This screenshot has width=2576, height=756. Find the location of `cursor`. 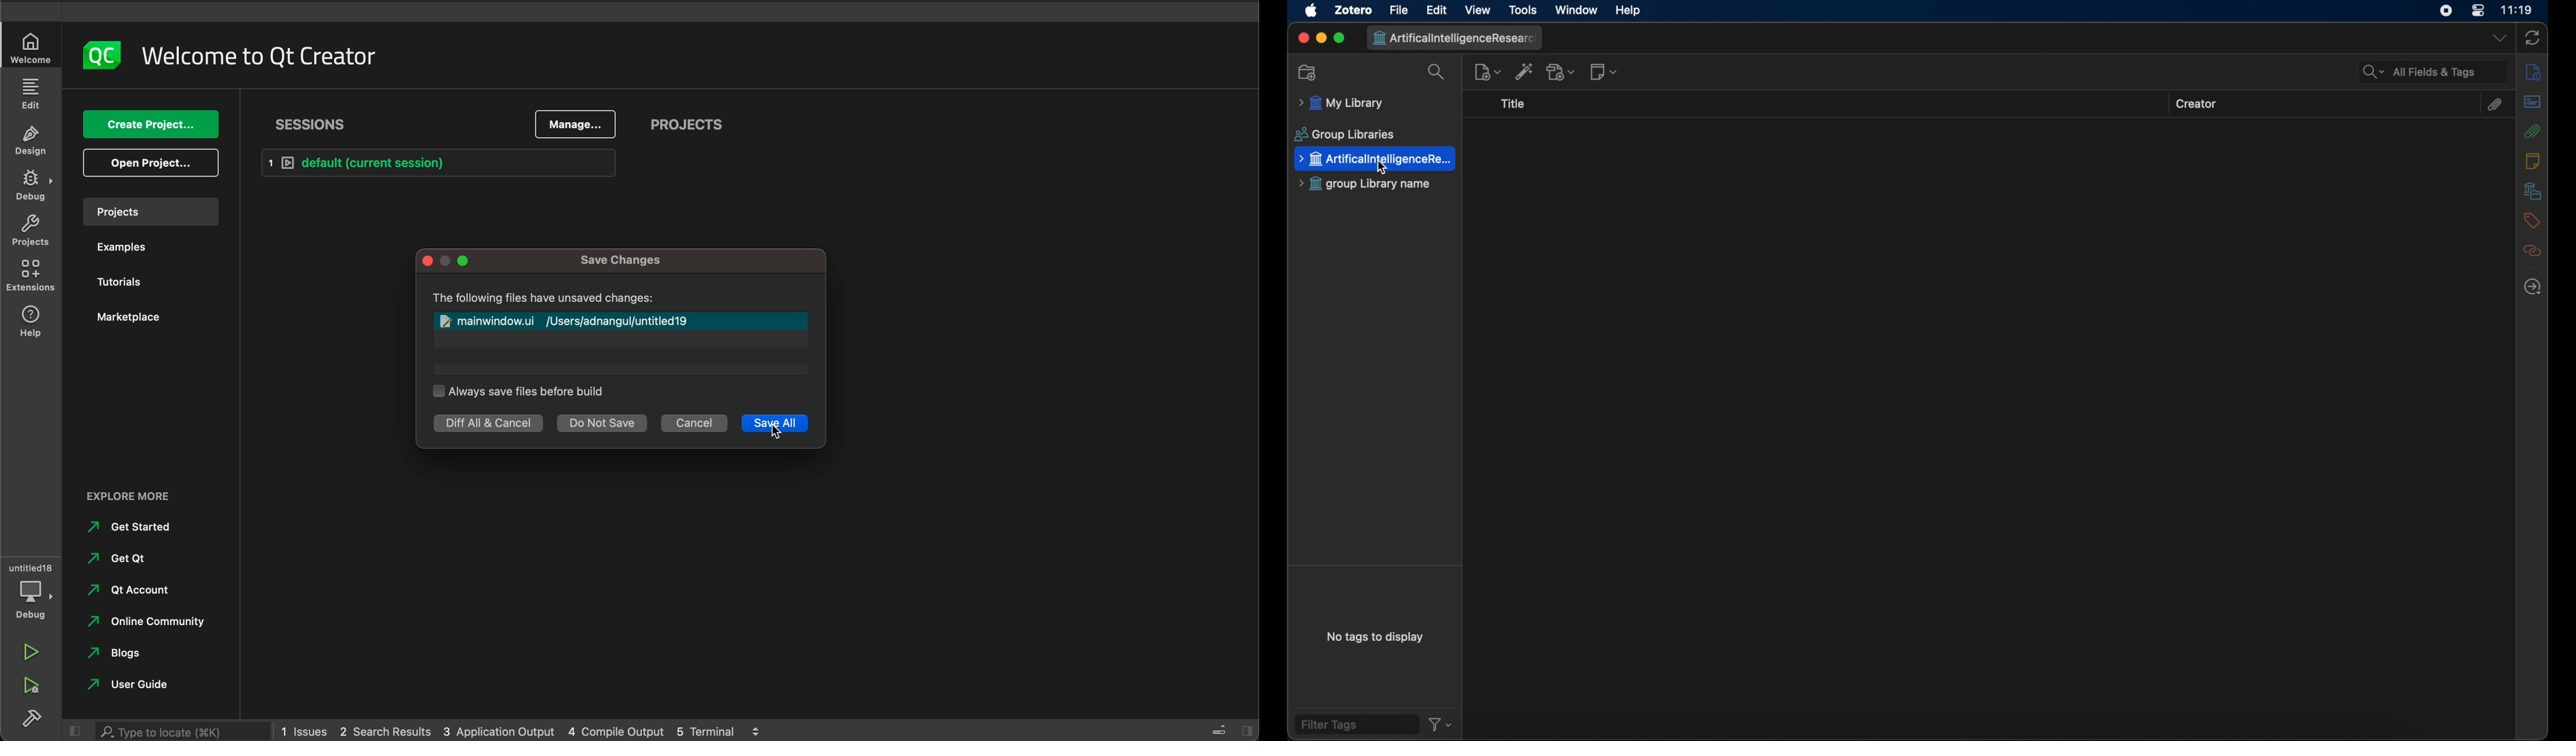

cursor is located at coordinates (1385, 168).